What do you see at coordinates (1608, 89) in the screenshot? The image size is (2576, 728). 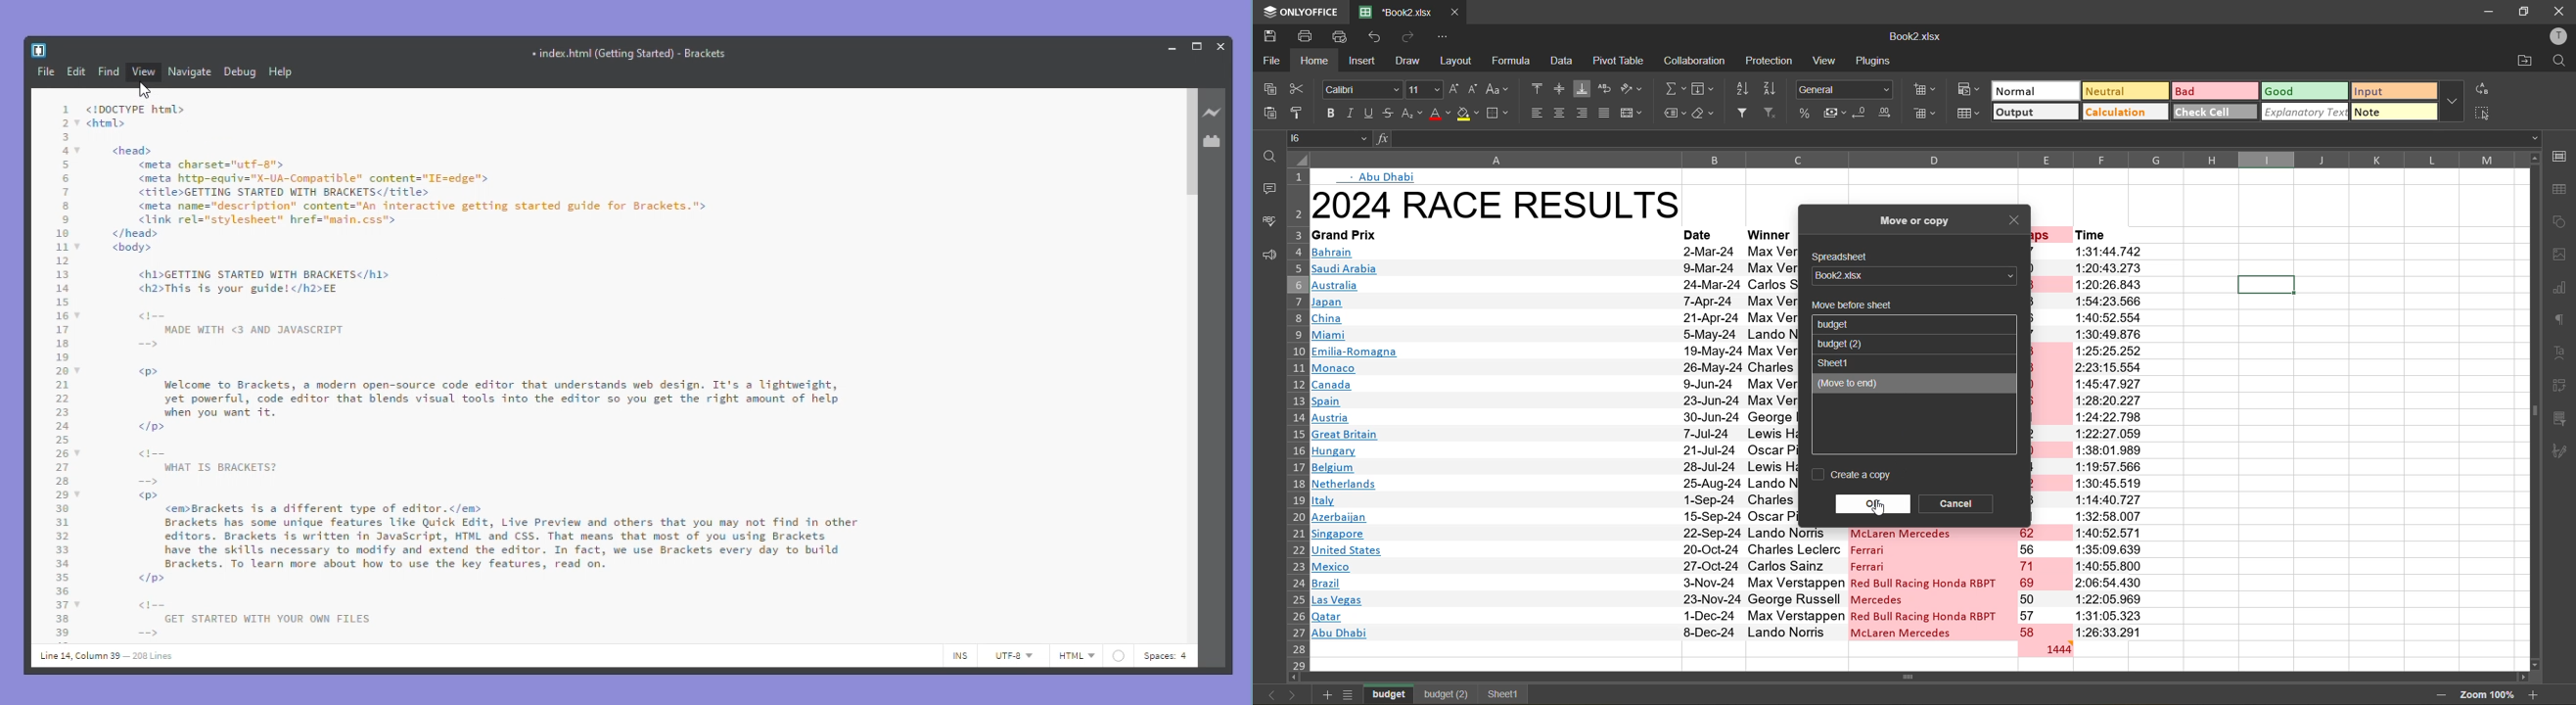 I see `wrap text` at bounding box center [1608, 89].